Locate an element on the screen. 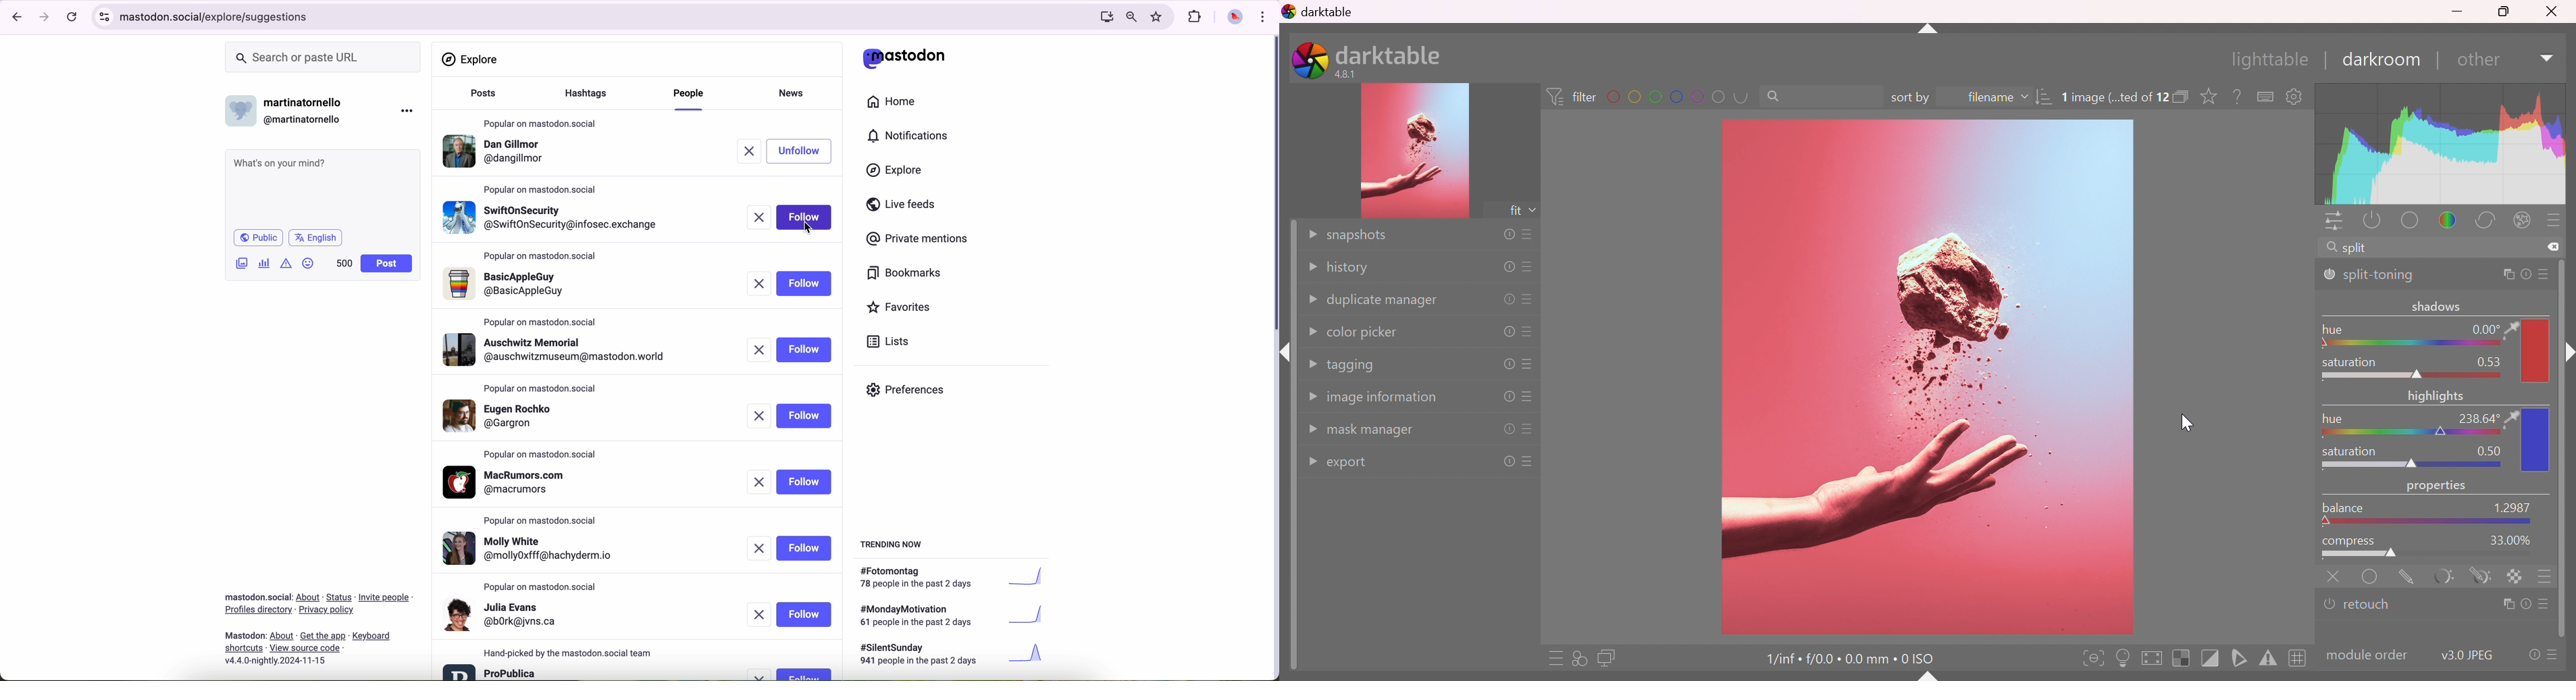 The image size is (2576, 700). reset parameters is located at coordinates (2528, 274).